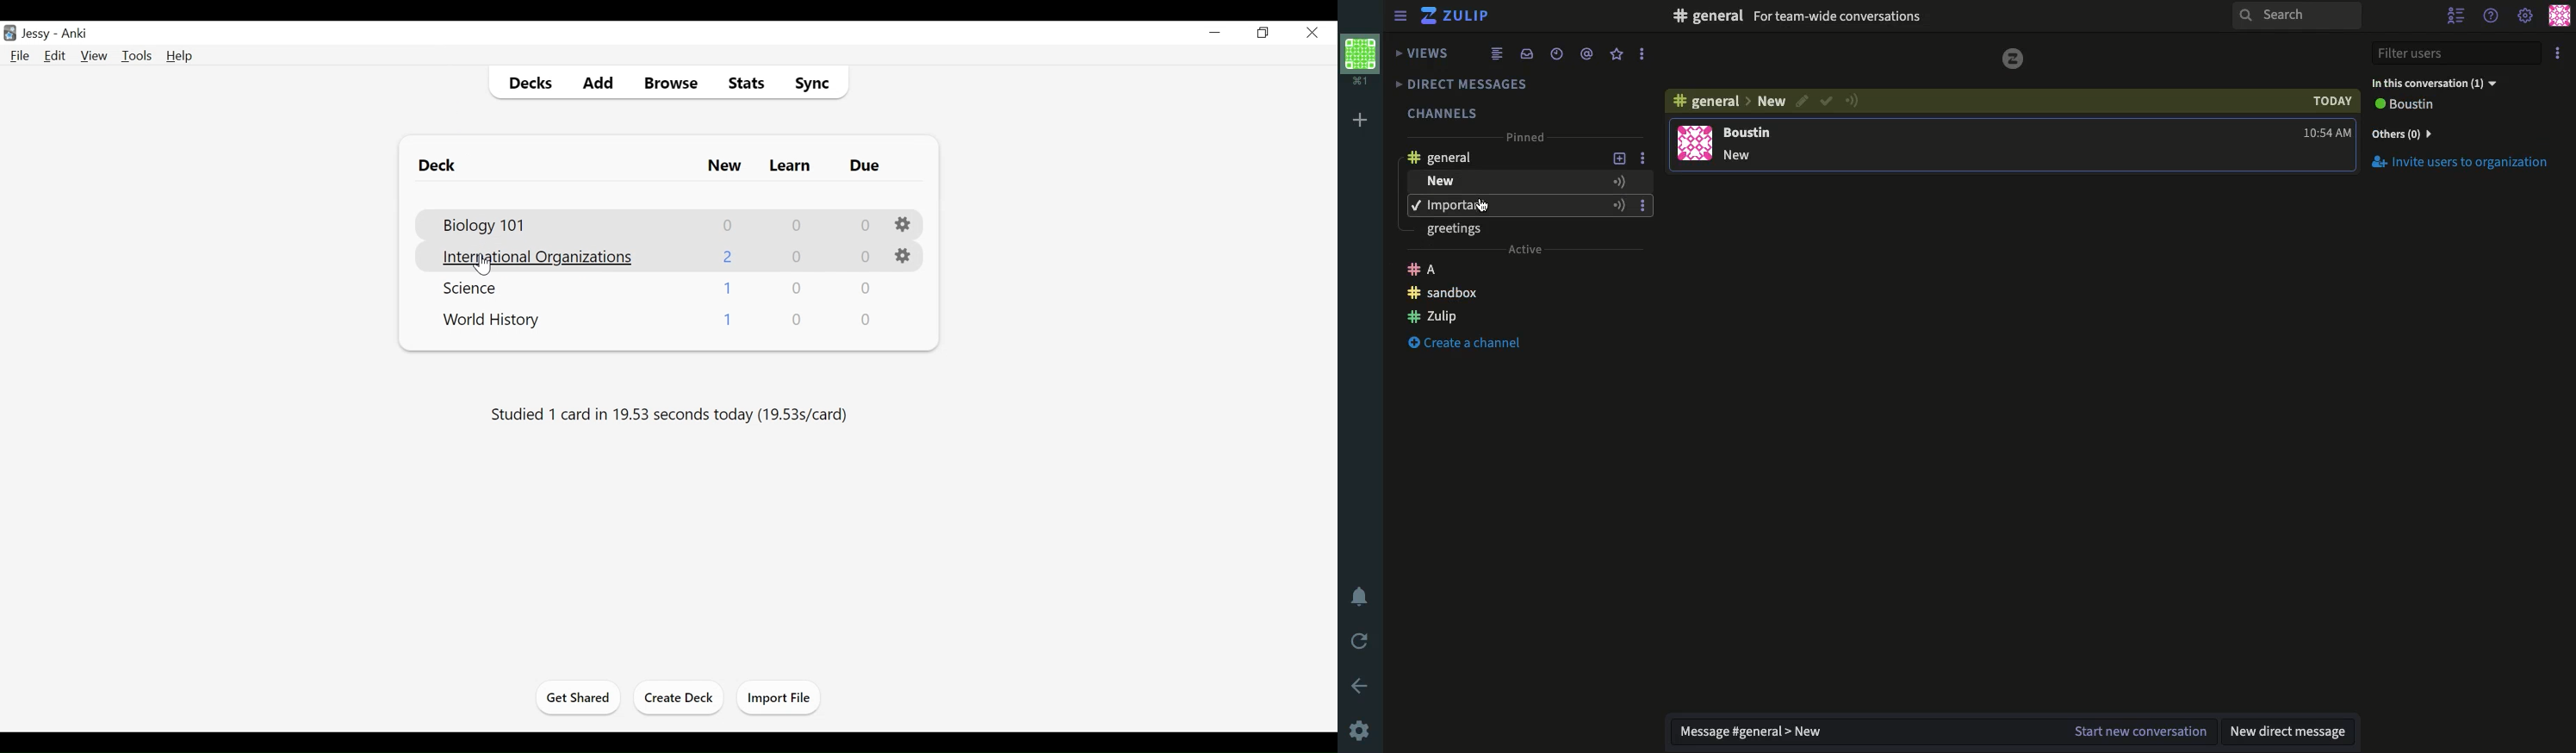 This screenshot has height=756, width=2576. Describe the element at coordinates (10, 32) in the screenshot. I see `Anki Desktop Icon` at that location.